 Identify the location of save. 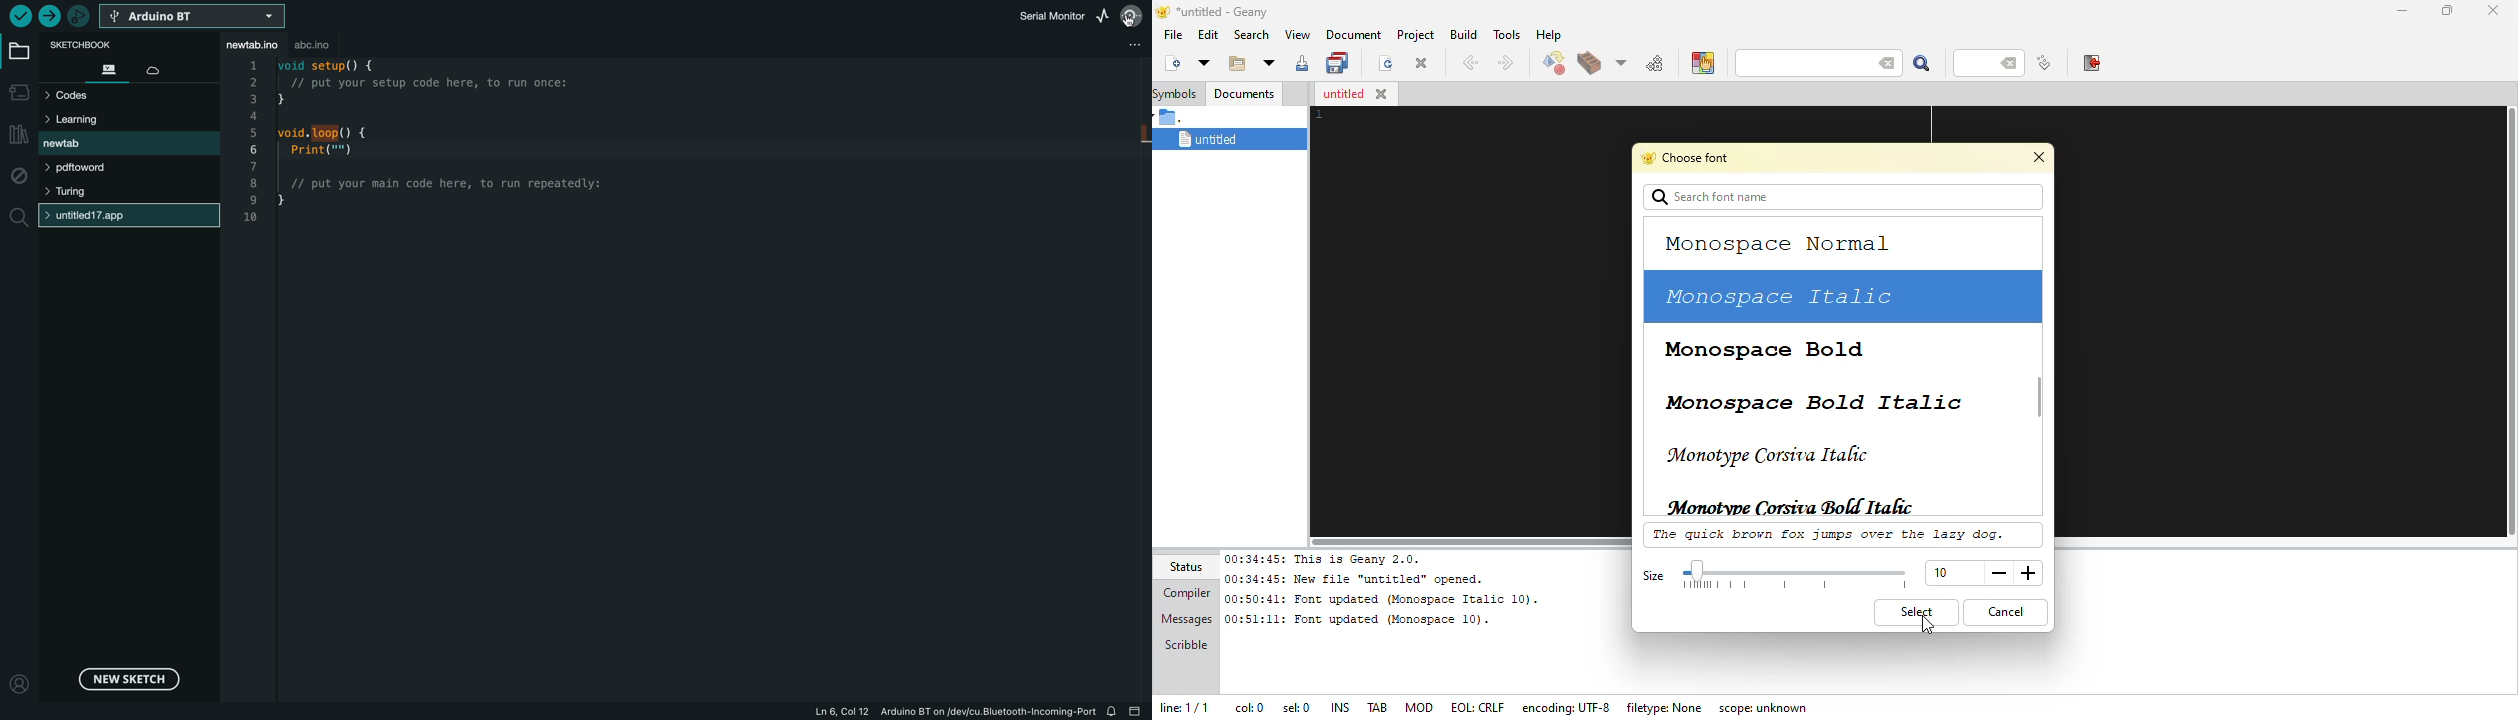
(1301, 65).